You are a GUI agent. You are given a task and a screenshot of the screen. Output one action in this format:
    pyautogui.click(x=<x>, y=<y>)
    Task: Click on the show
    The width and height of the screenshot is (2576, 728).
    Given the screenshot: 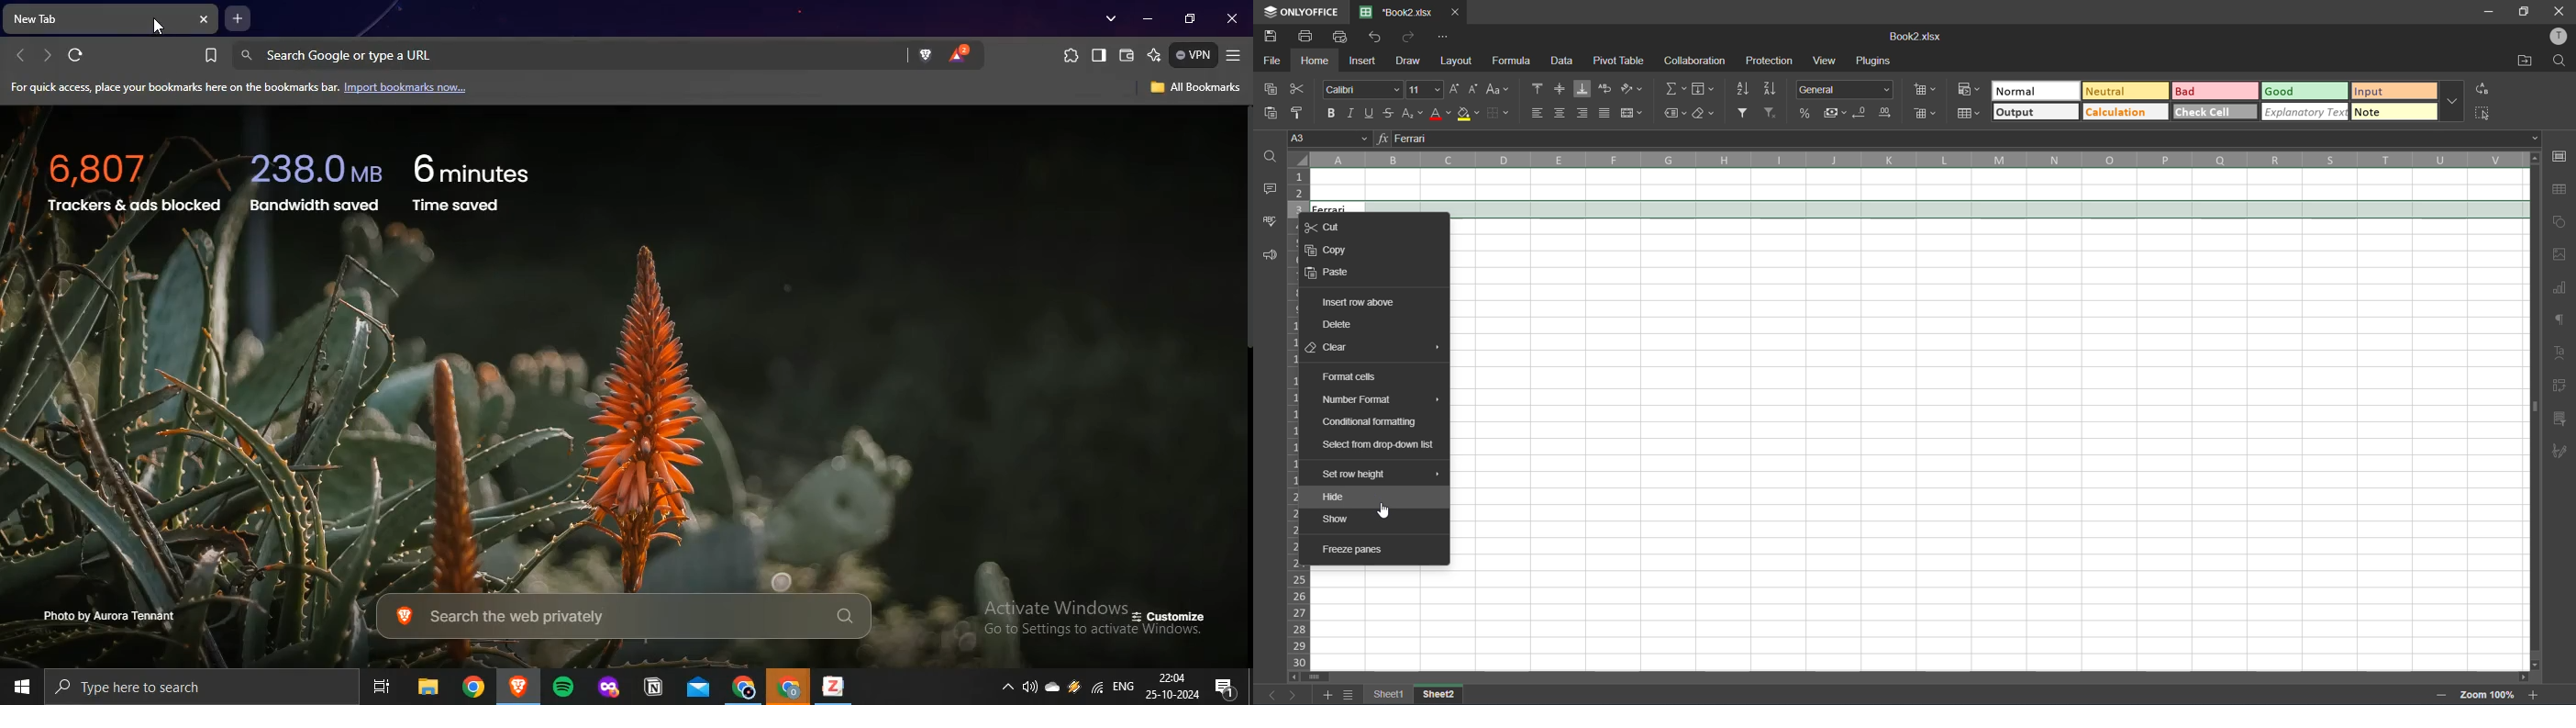 What is the action you would take?
    pyautogui.click(x=1338, y=519)
    